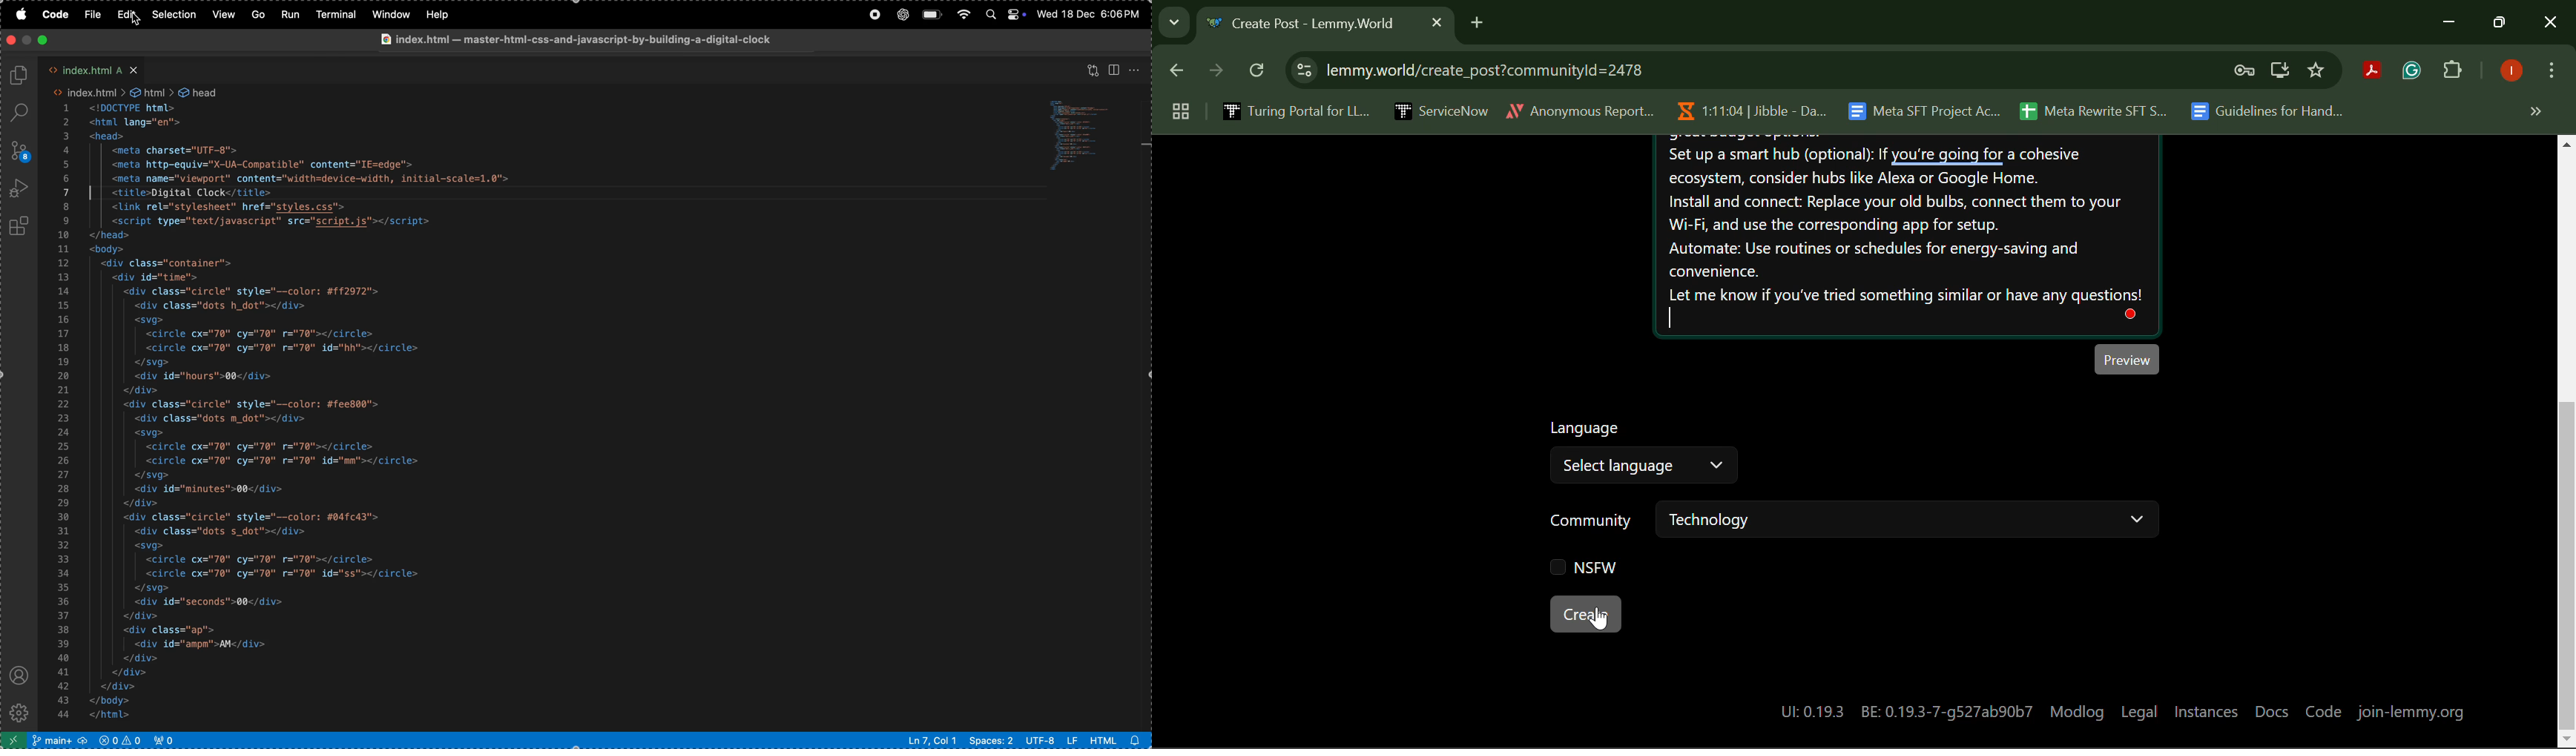  I want to click on Modlog, so click(2077, 710).